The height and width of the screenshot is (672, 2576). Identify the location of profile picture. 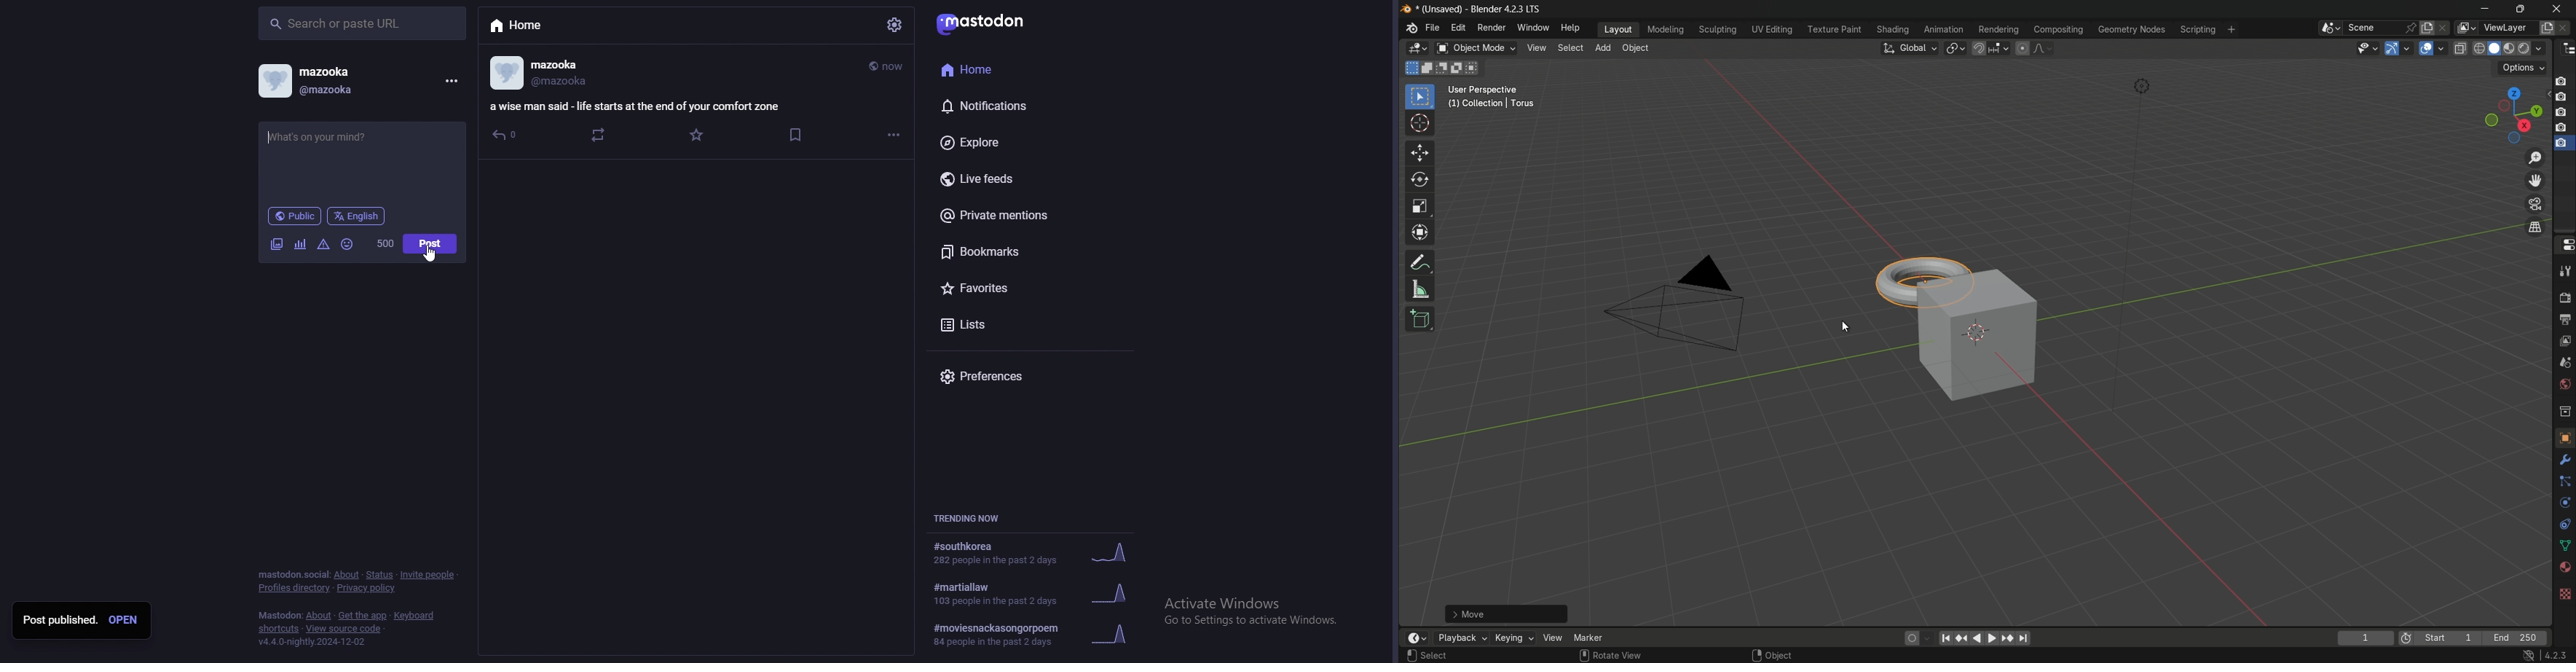
(273, 79).